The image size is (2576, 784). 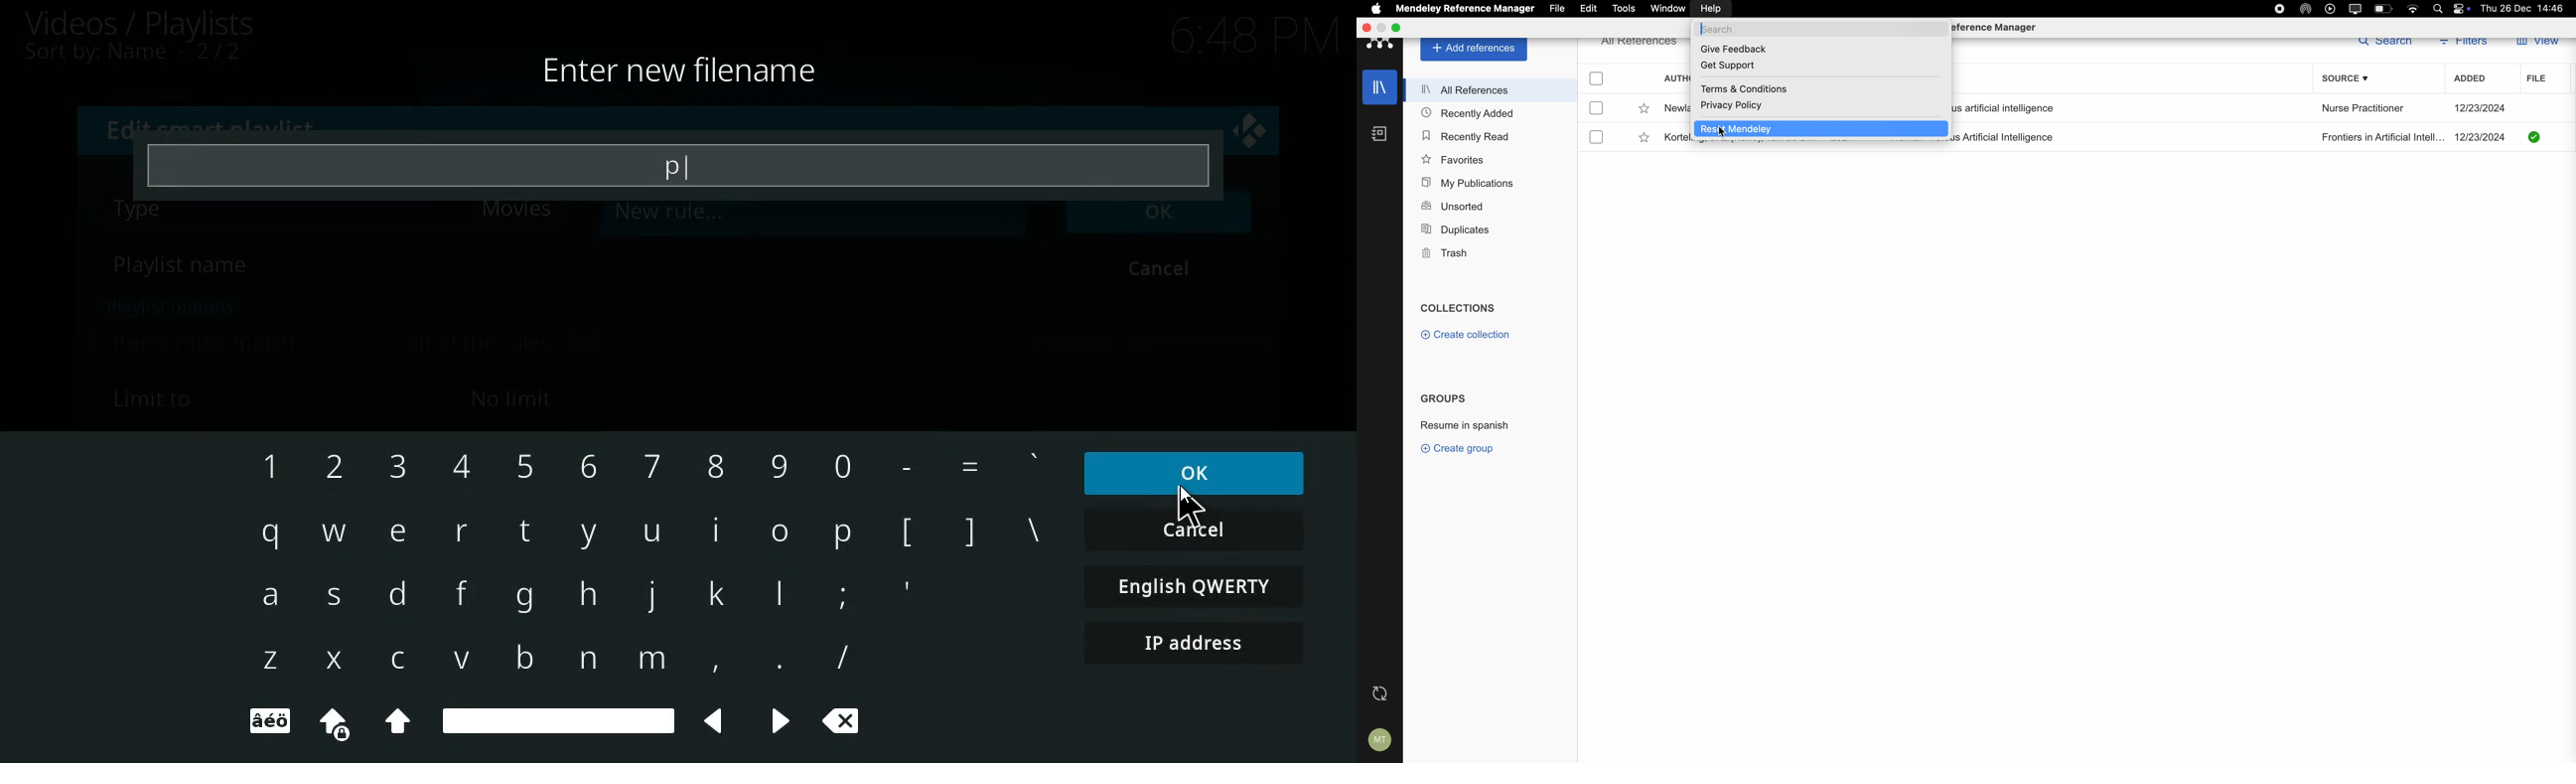 What do you see at coordinates (1729, 65) in the screenshot?
I see `get support` at bounding box center [1729, 65].